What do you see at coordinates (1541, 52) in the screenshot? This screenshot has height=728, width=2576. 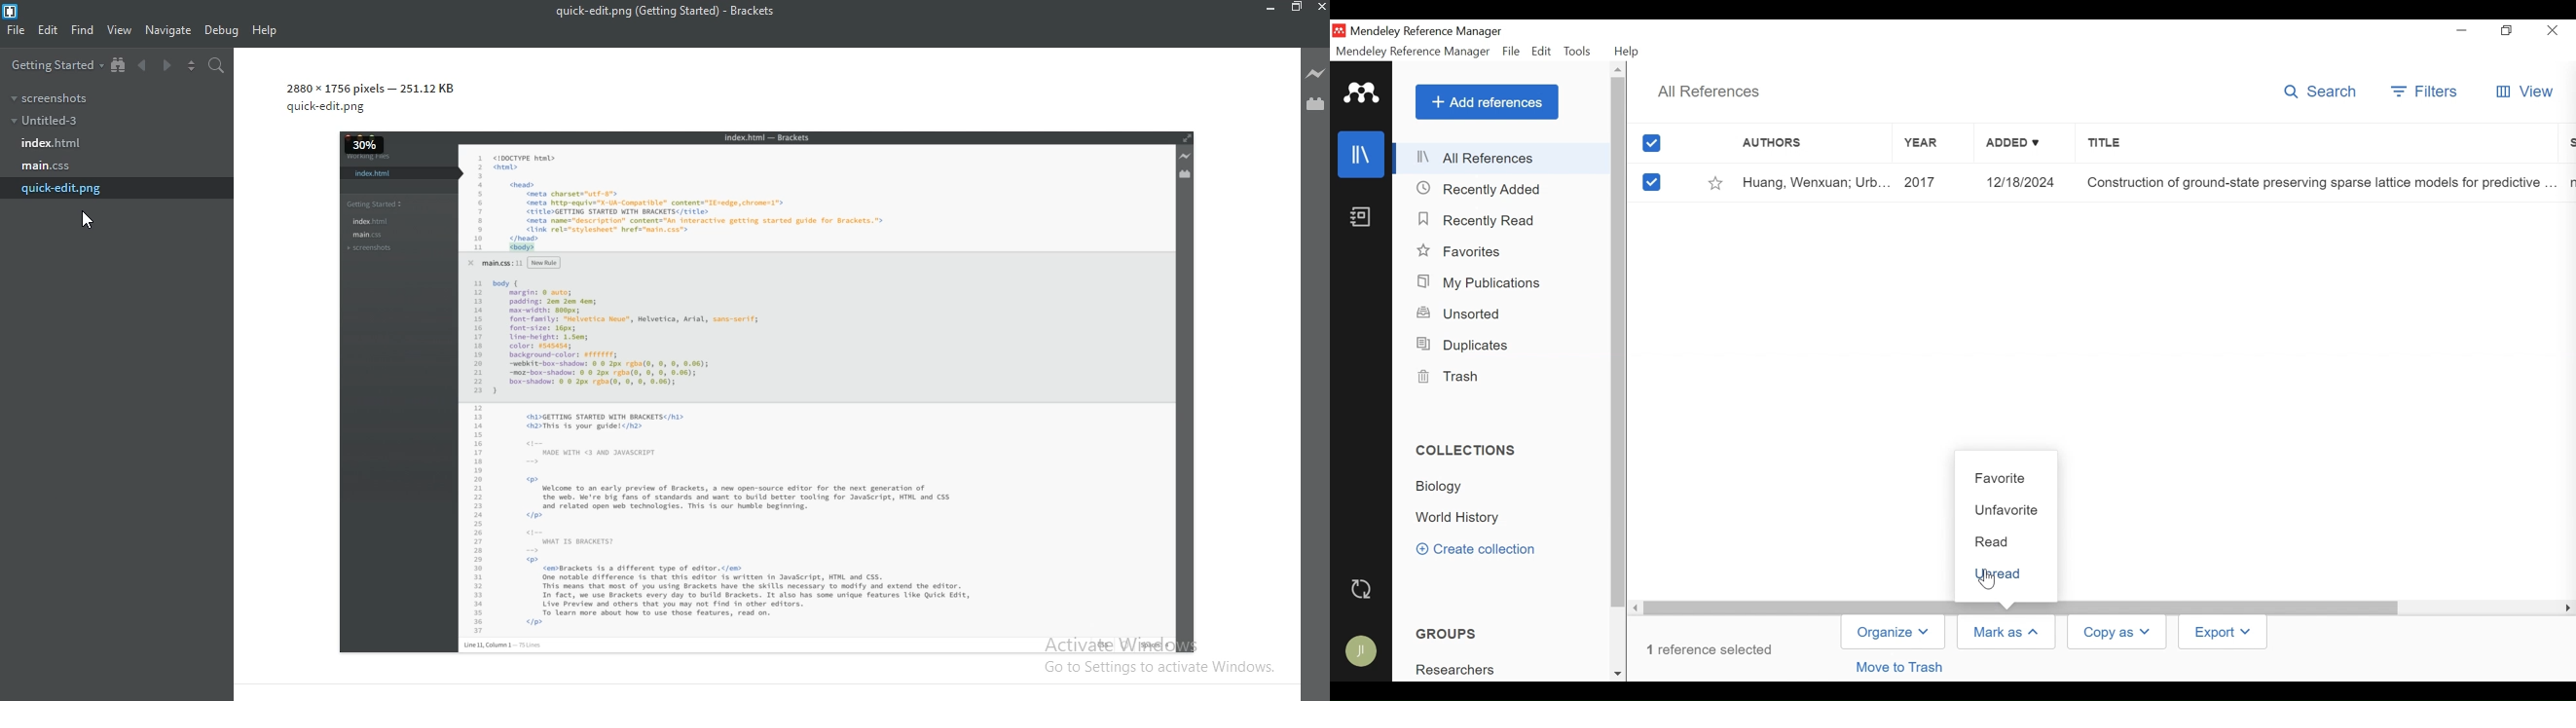 I see `Edit` at bounding box center [1541, 52].